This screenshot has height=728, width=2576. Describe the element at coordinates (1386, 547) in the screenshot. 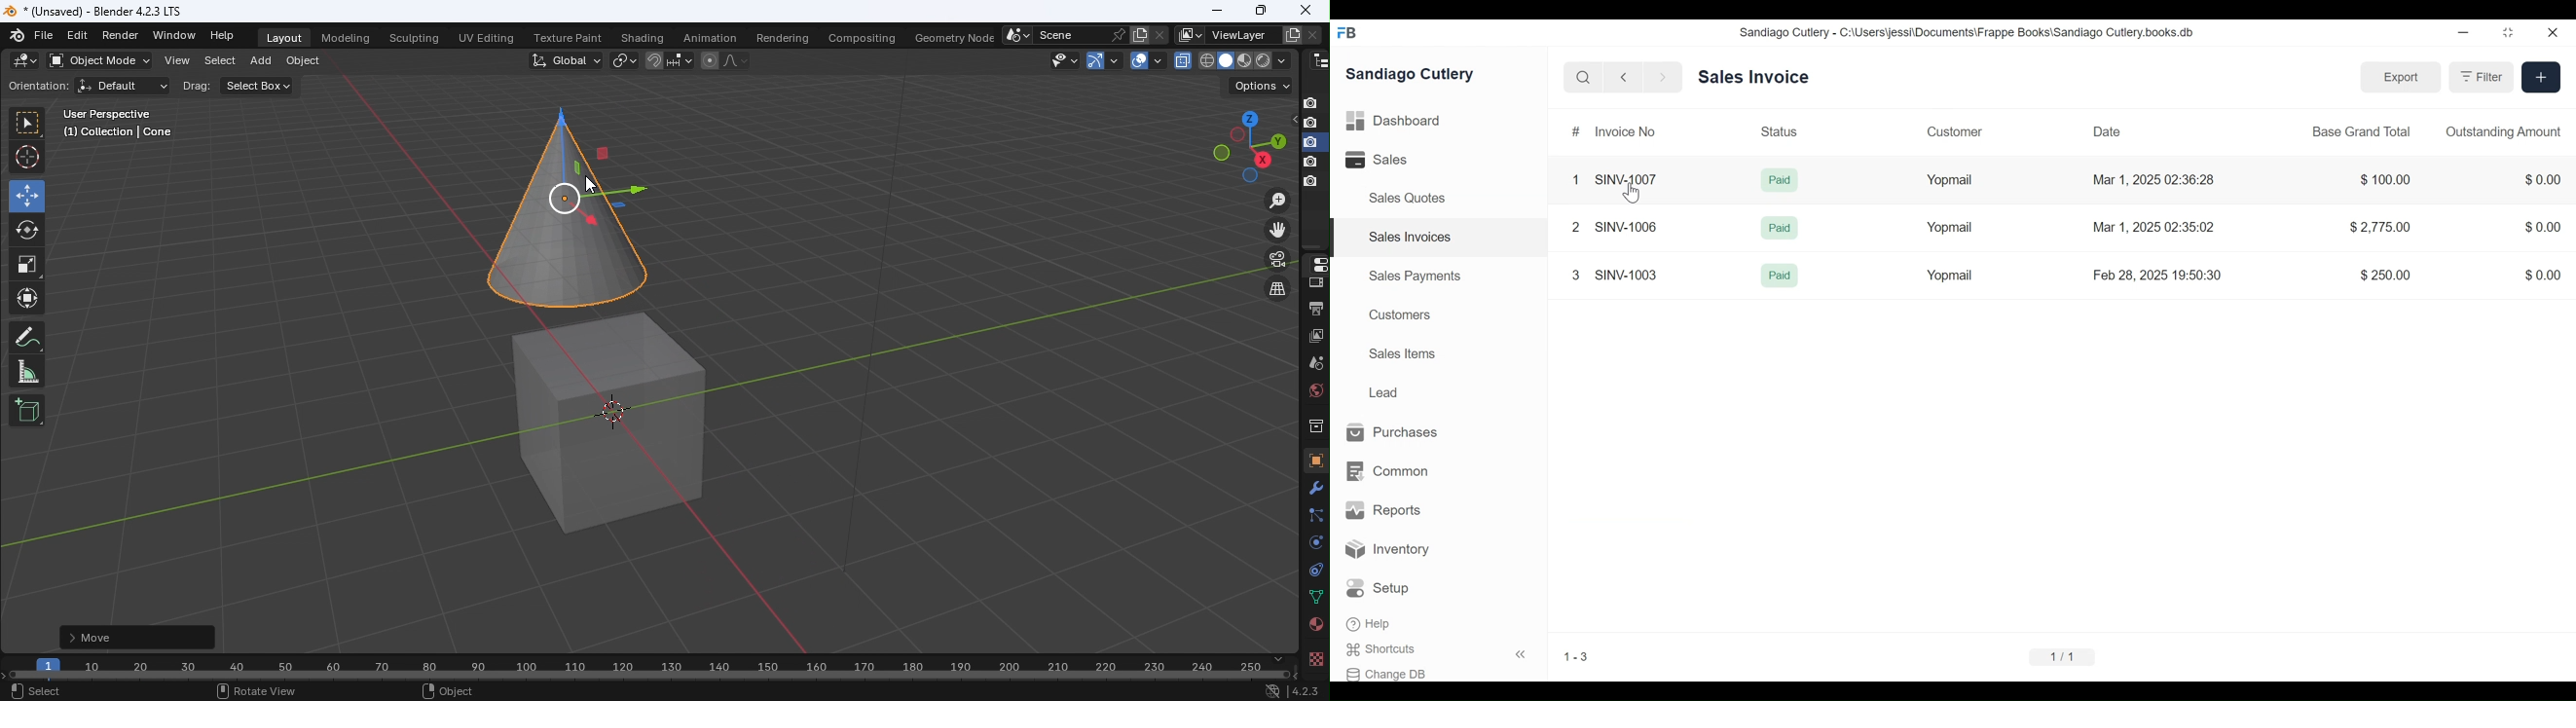

I see `Inventory` at that location.